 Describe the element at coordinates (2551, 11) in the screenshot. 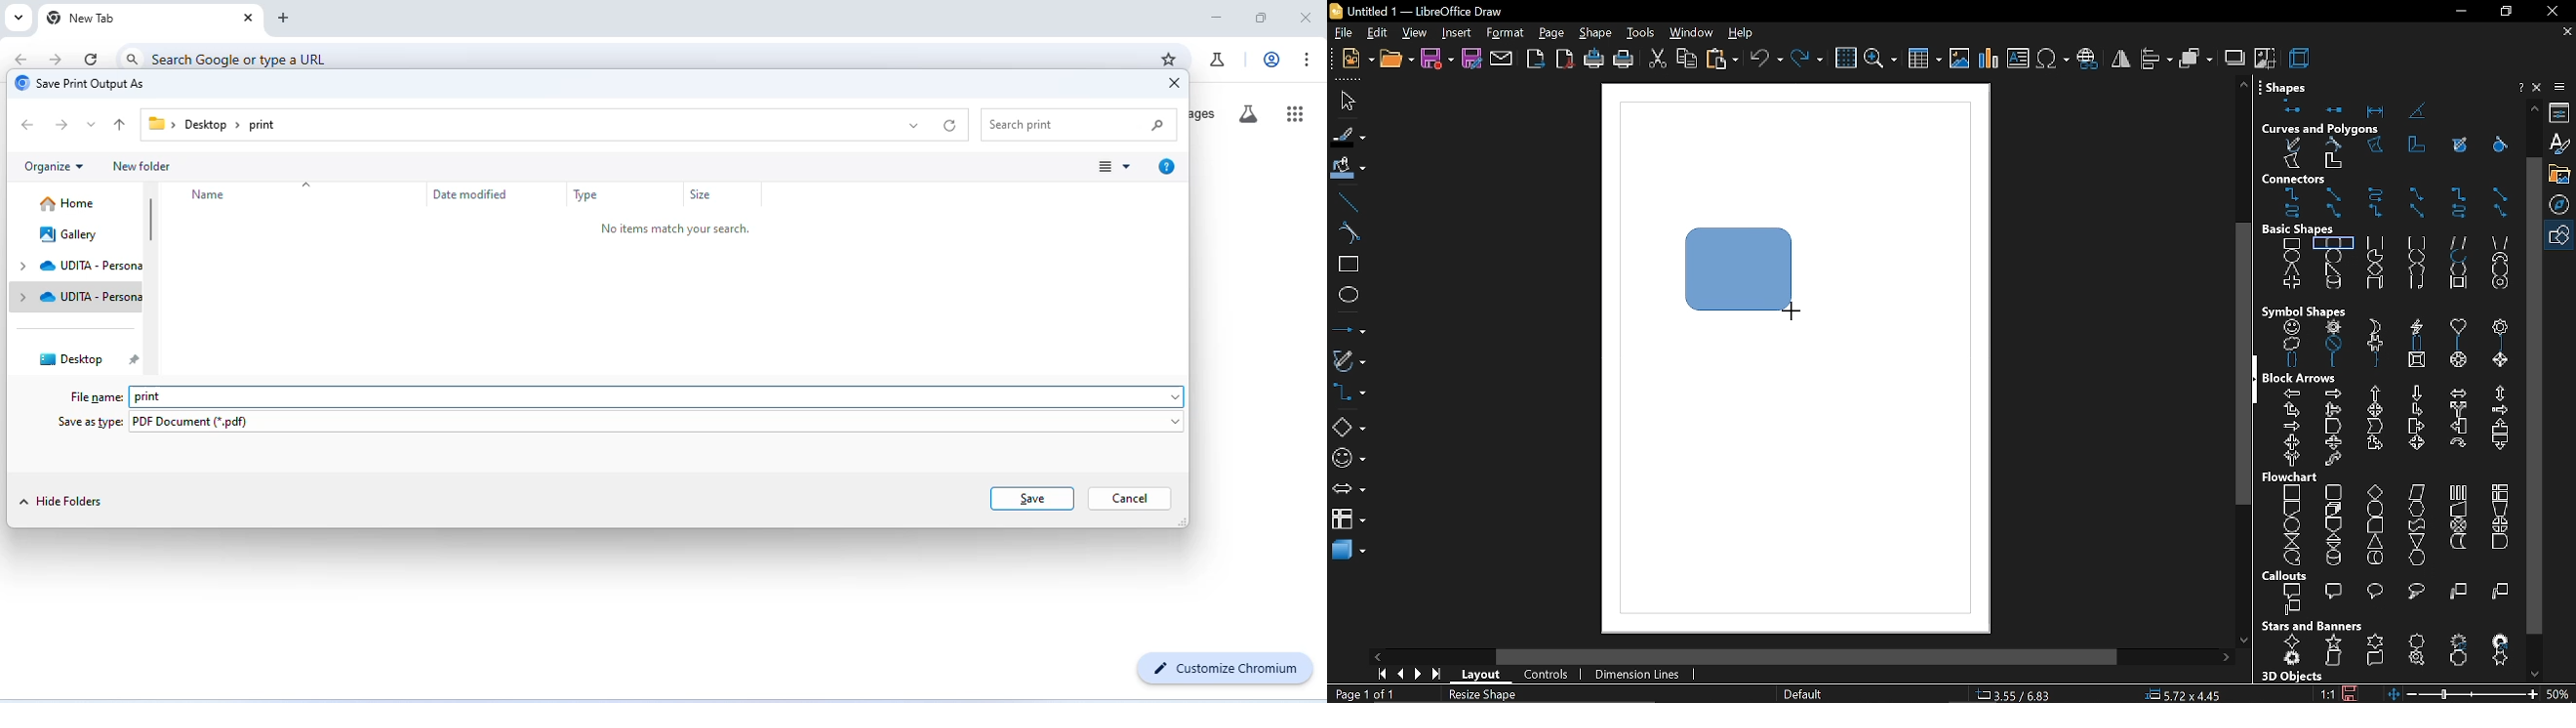

I see `close` at that location.